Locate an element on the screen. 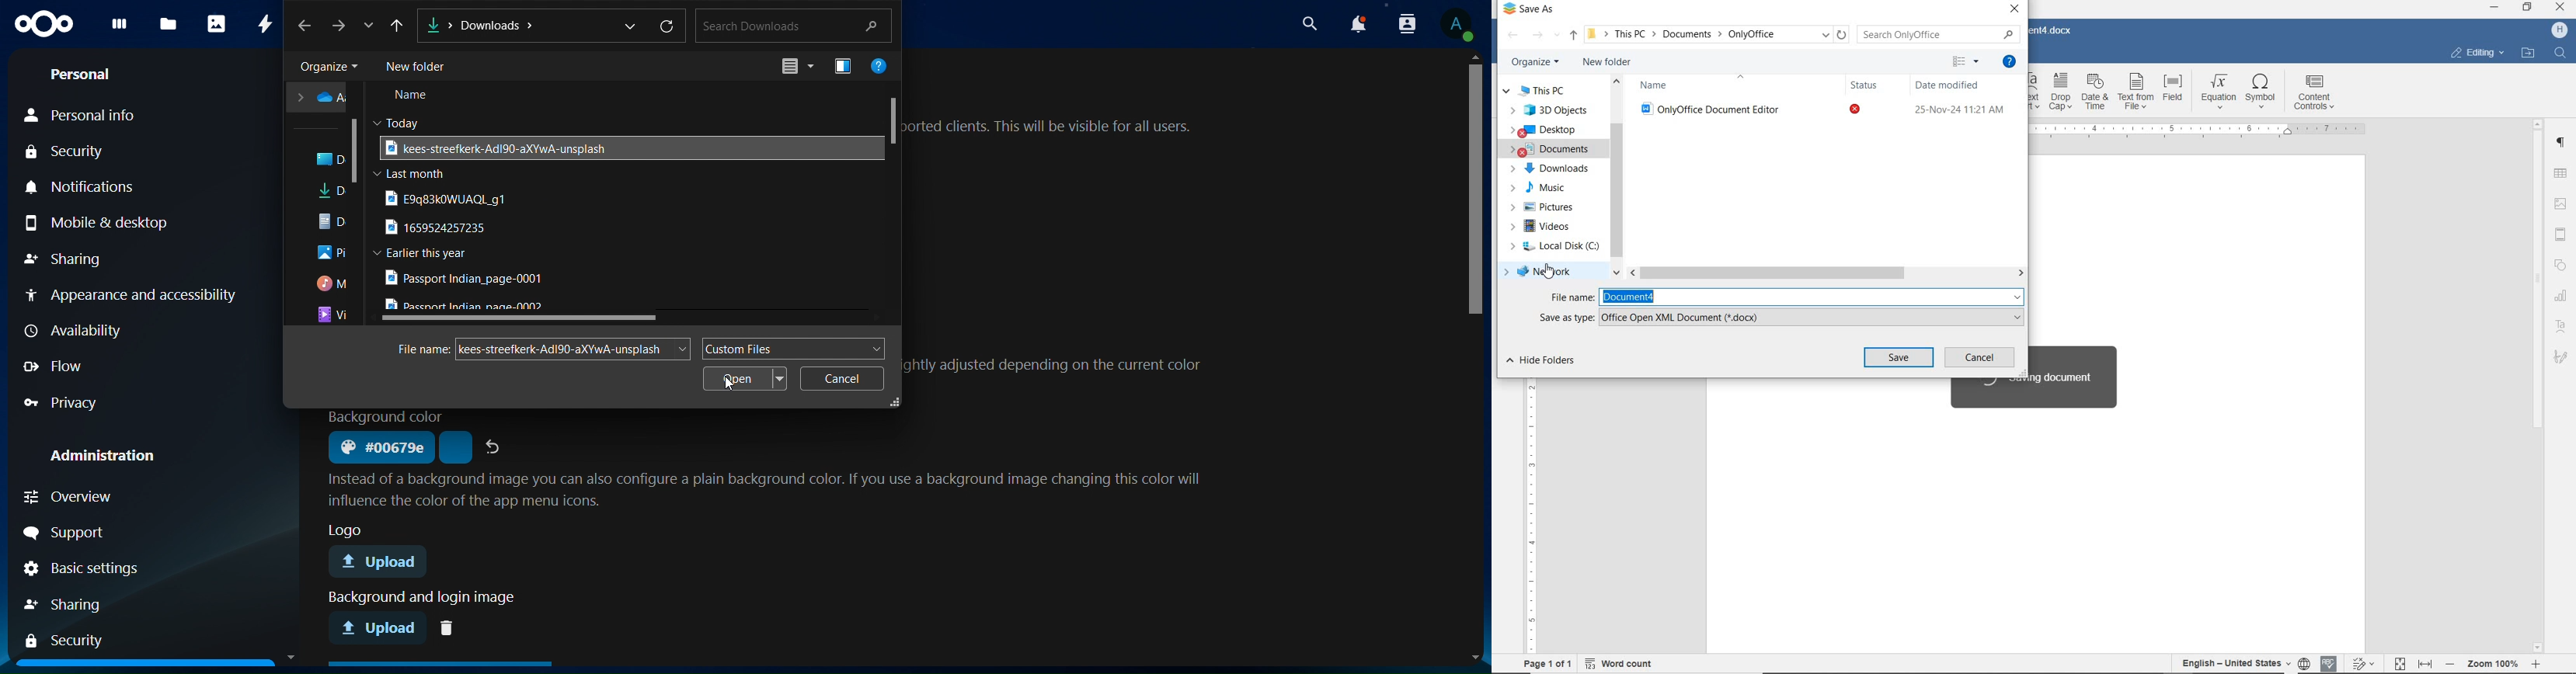 Image resolution: width=2576 pixels, height=700 pixels. notoifications is located at coordinates (1359, 25).